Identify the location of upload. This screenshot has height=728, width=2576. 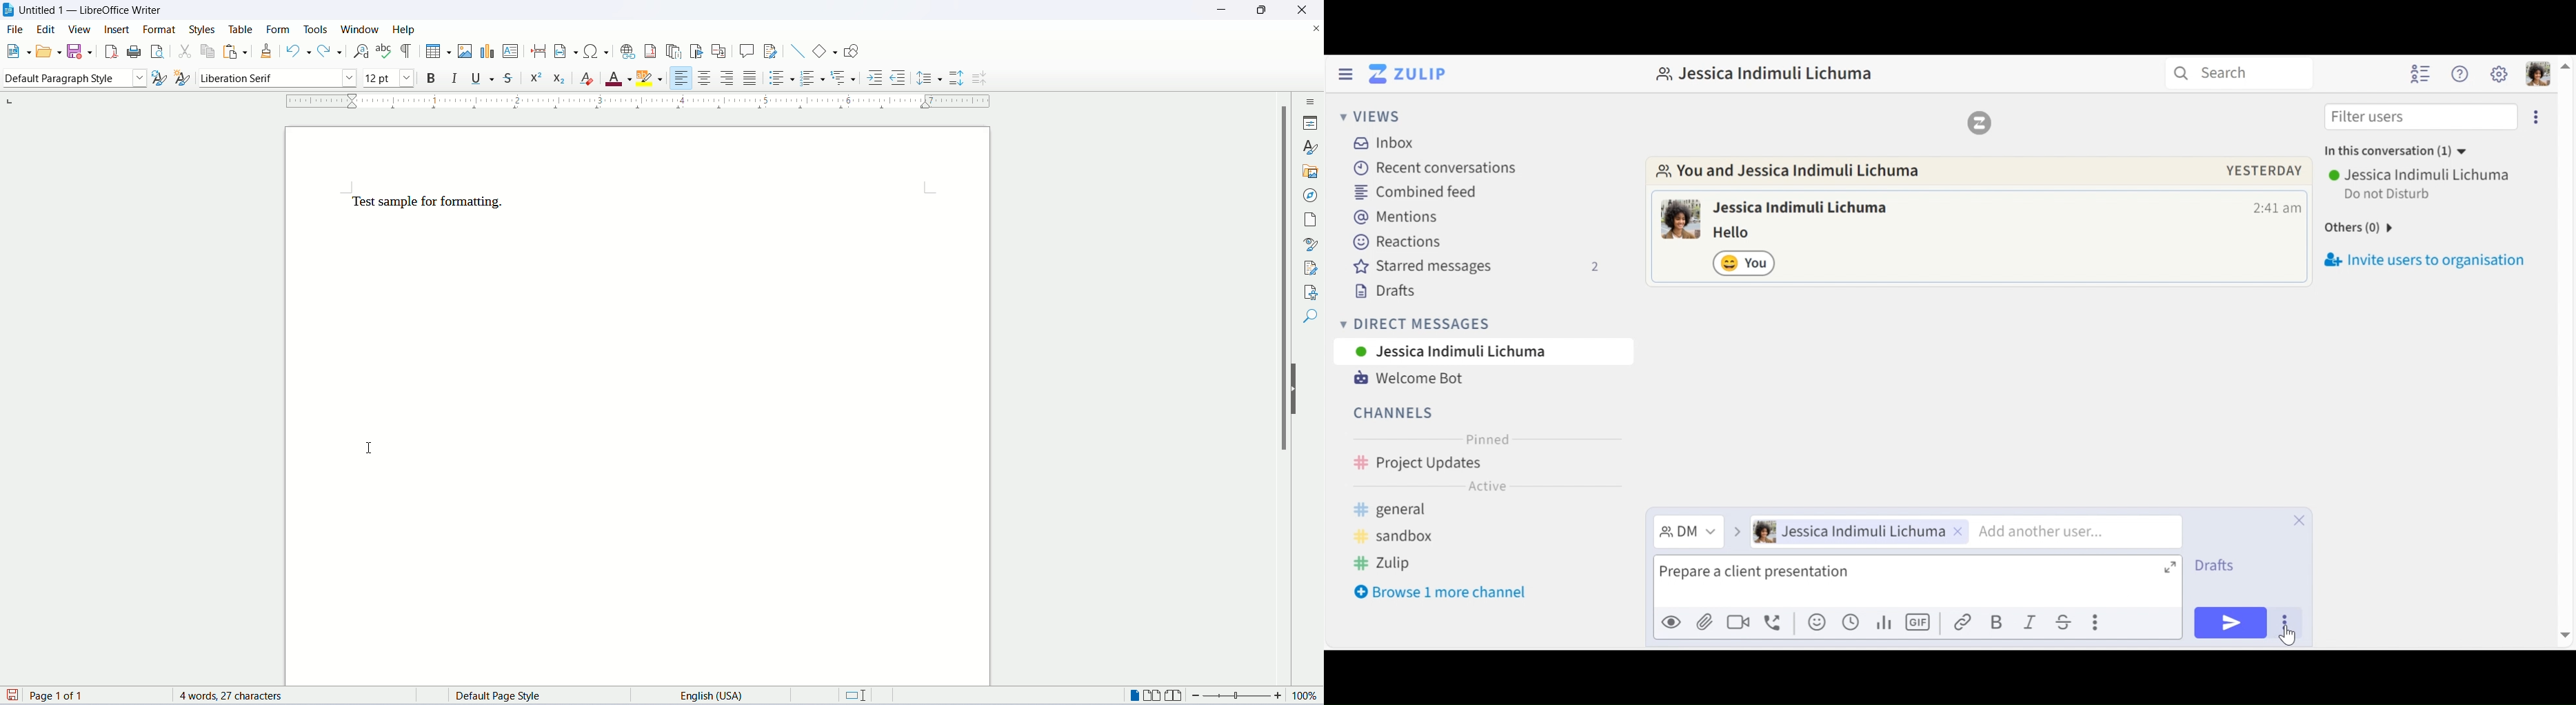
(1705, 624).